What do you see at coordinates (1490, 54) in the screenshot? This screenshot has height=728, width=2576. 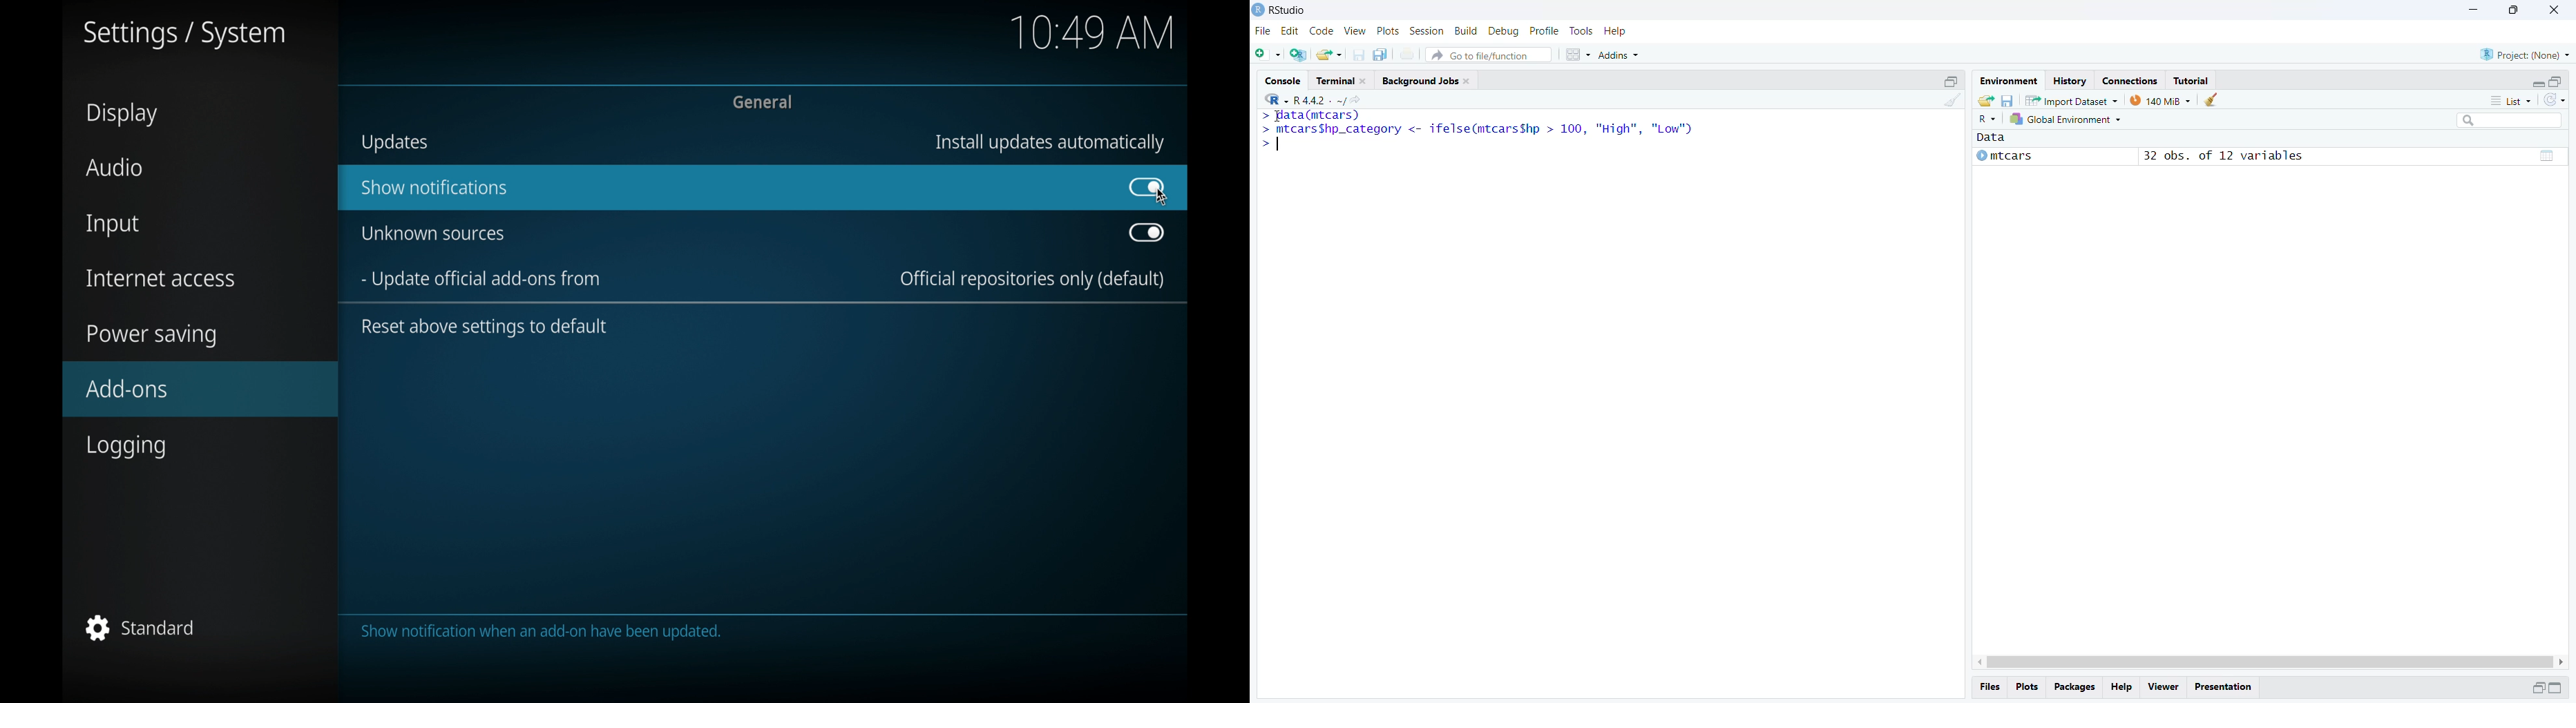 I see `Go to file/function` at bounding box center [1490, 54].